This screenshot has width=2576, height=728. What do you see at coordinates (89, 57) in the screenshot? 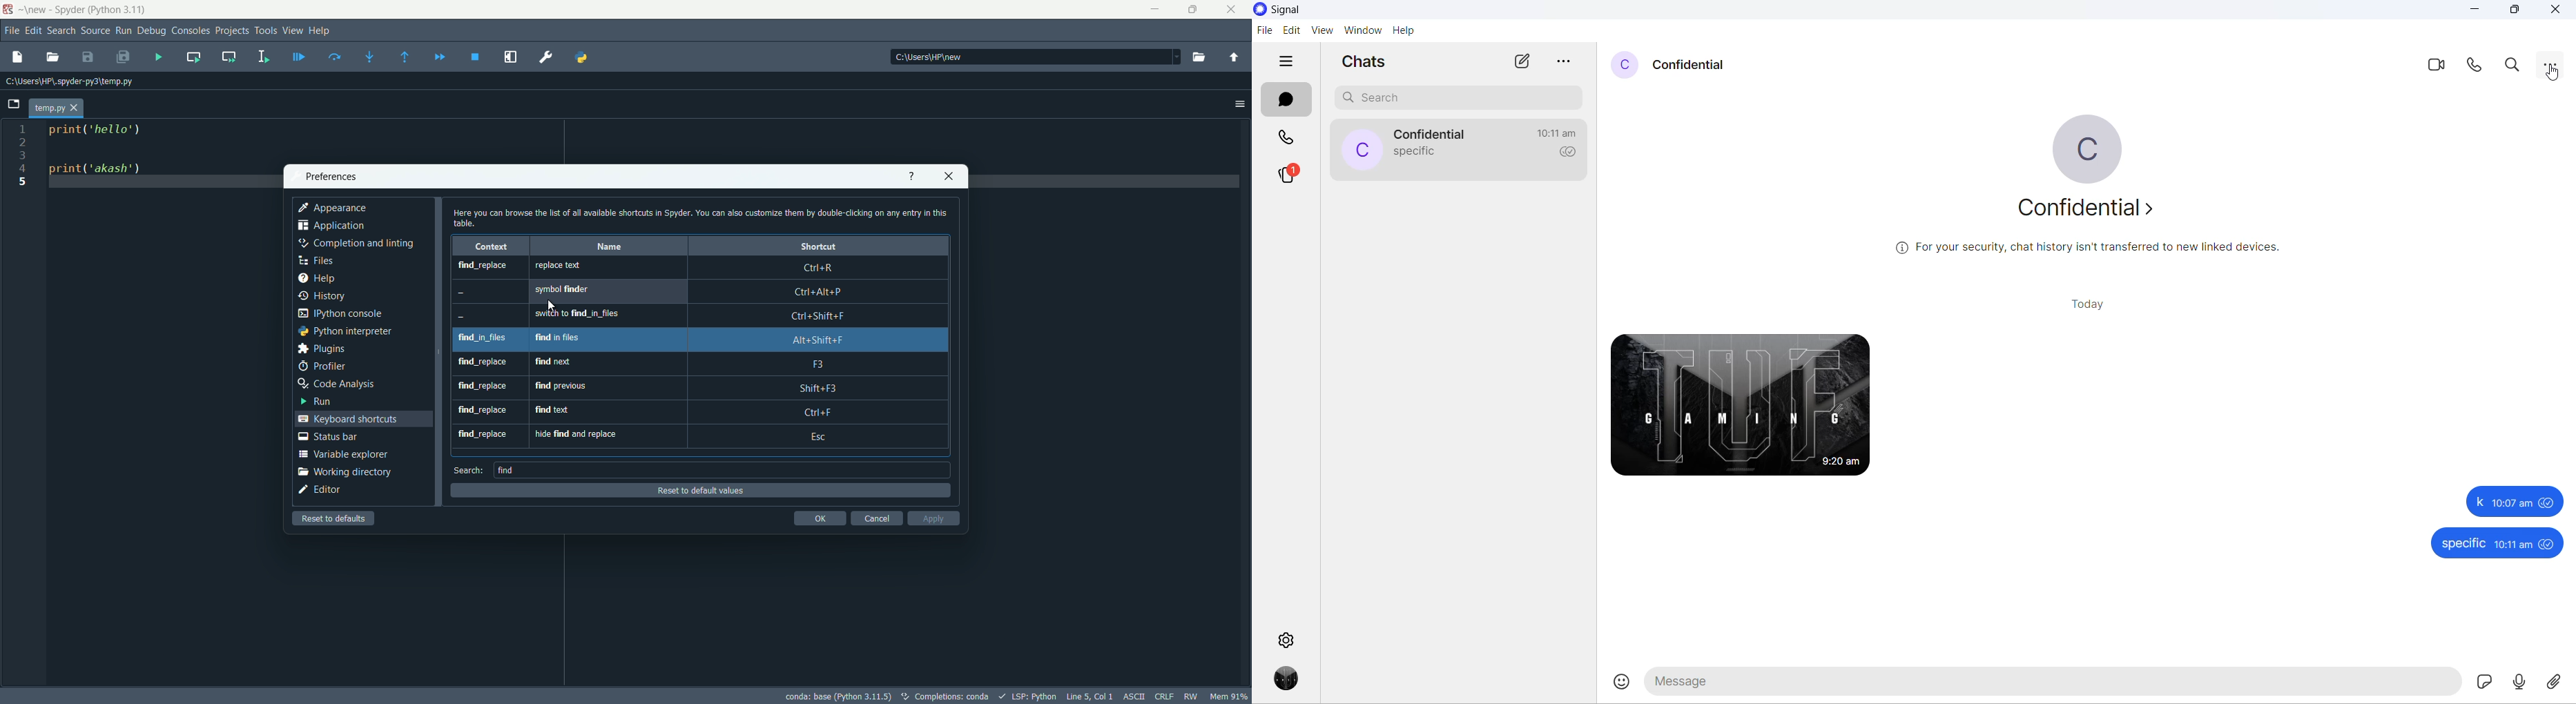
I see `save file` at bounding box center [89, 57].